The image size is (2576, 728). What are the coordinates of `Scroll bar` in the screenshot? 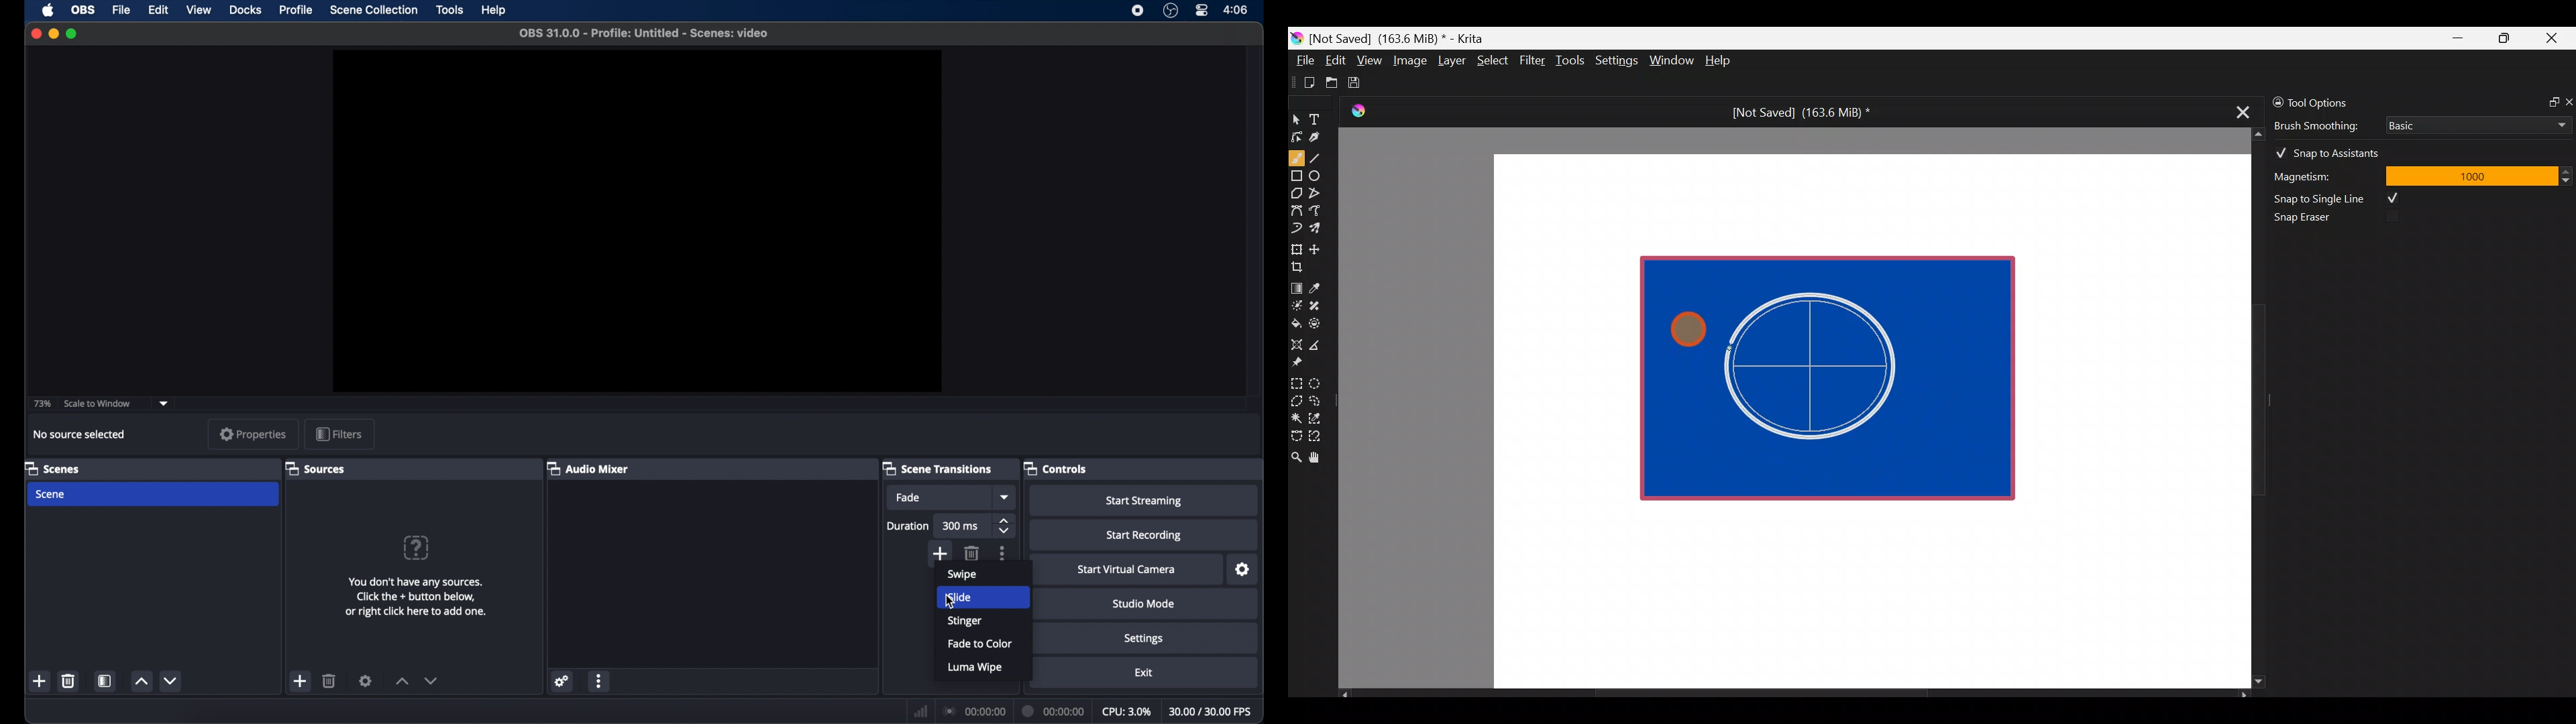 It's located at (2249, 408).